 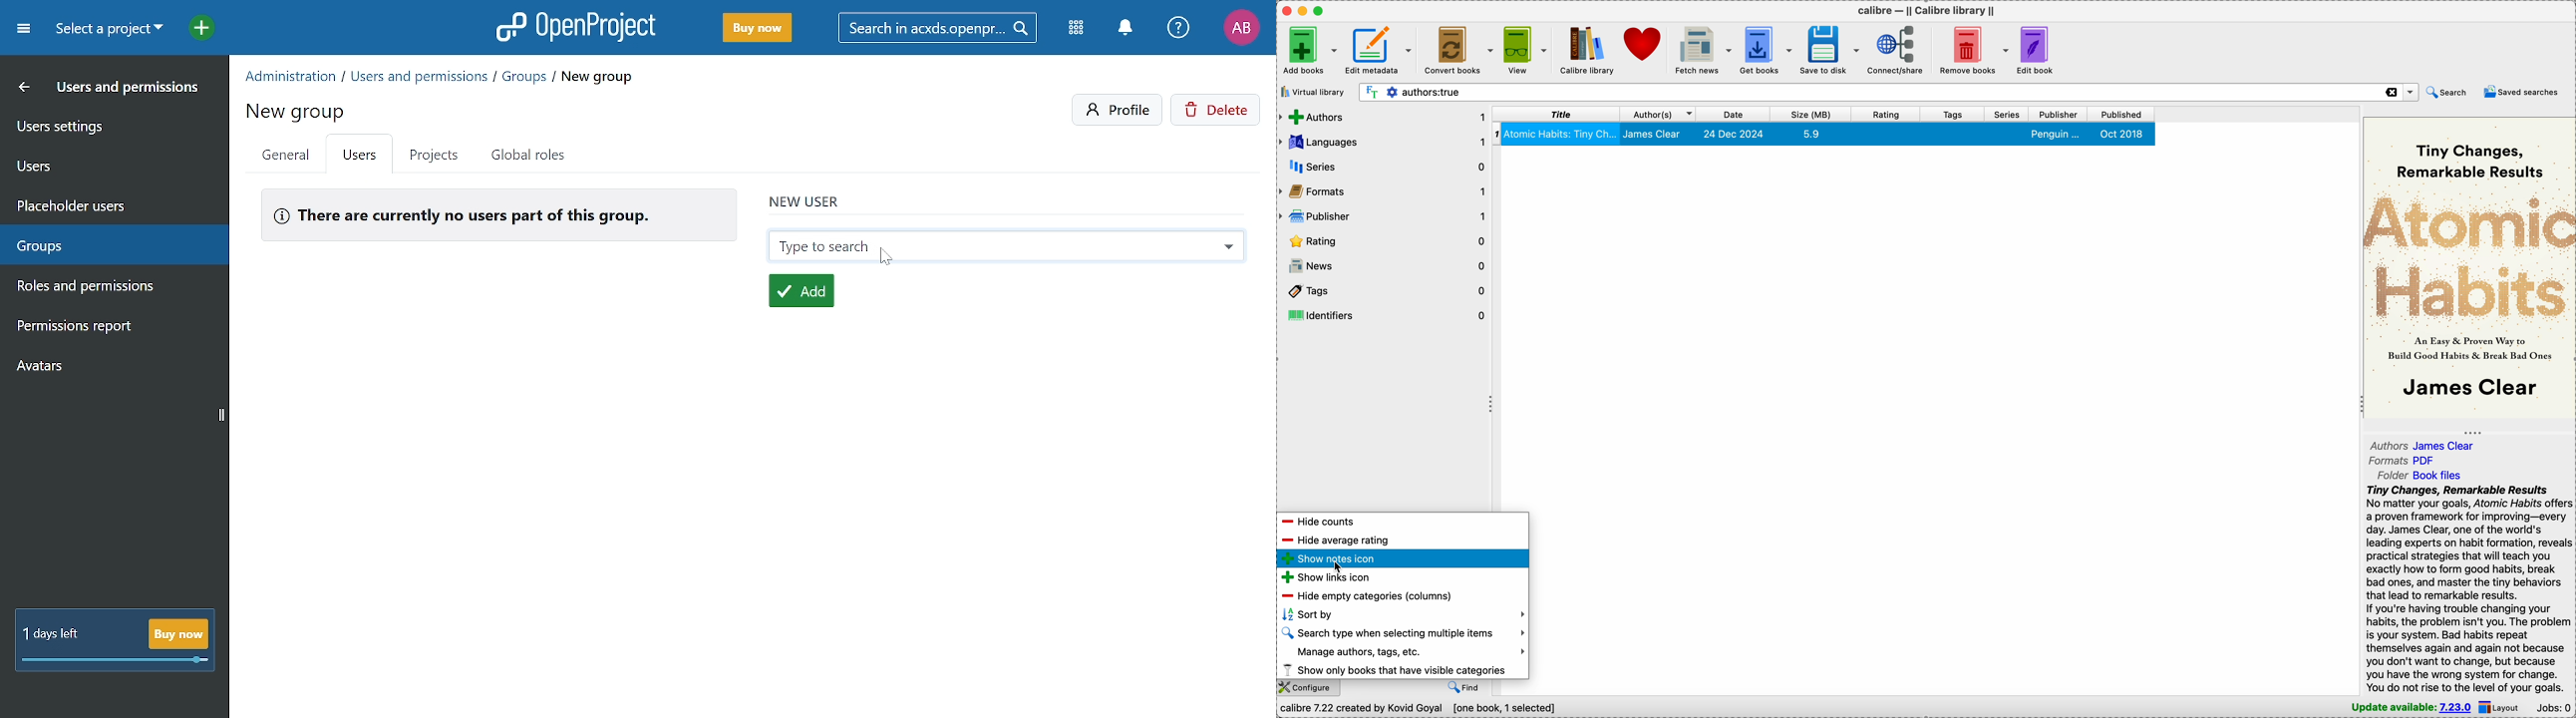 What do you see at coordinates (1383, 167) in the screenshot?
I see `series` at bounding box center [1383, 167].